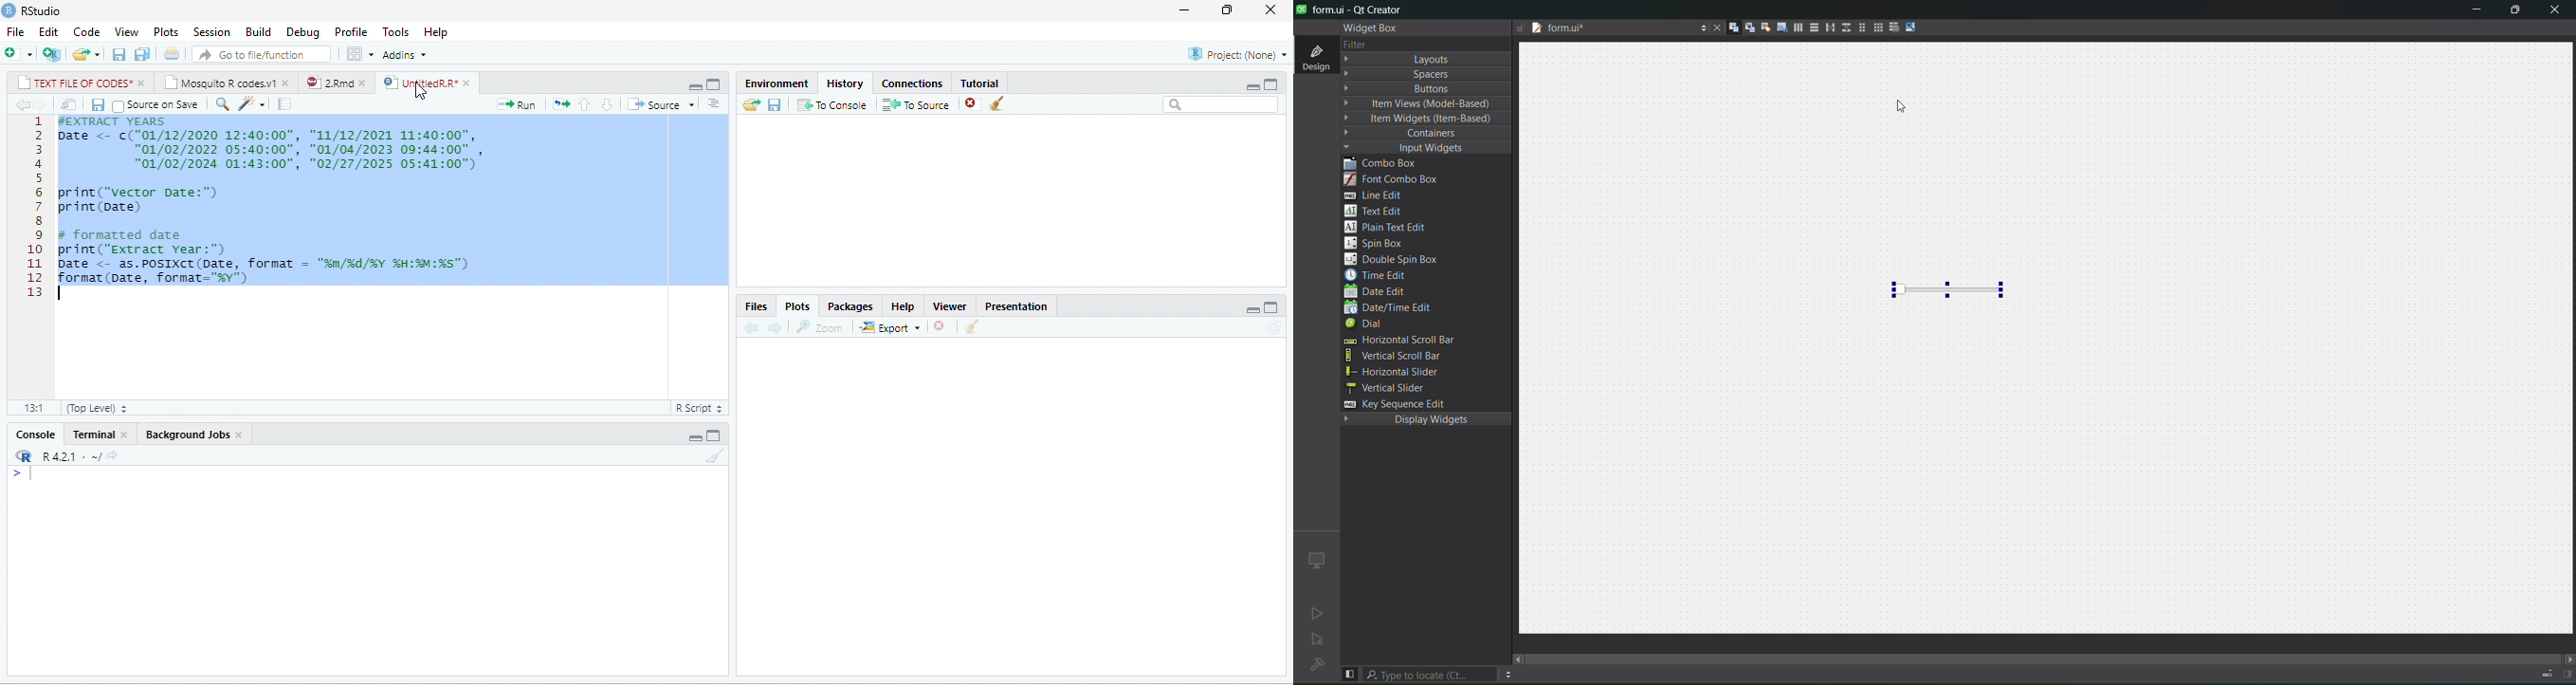  Describe the element at coordinates (713, 435) in the screenshot. I see `maximize` at that location.